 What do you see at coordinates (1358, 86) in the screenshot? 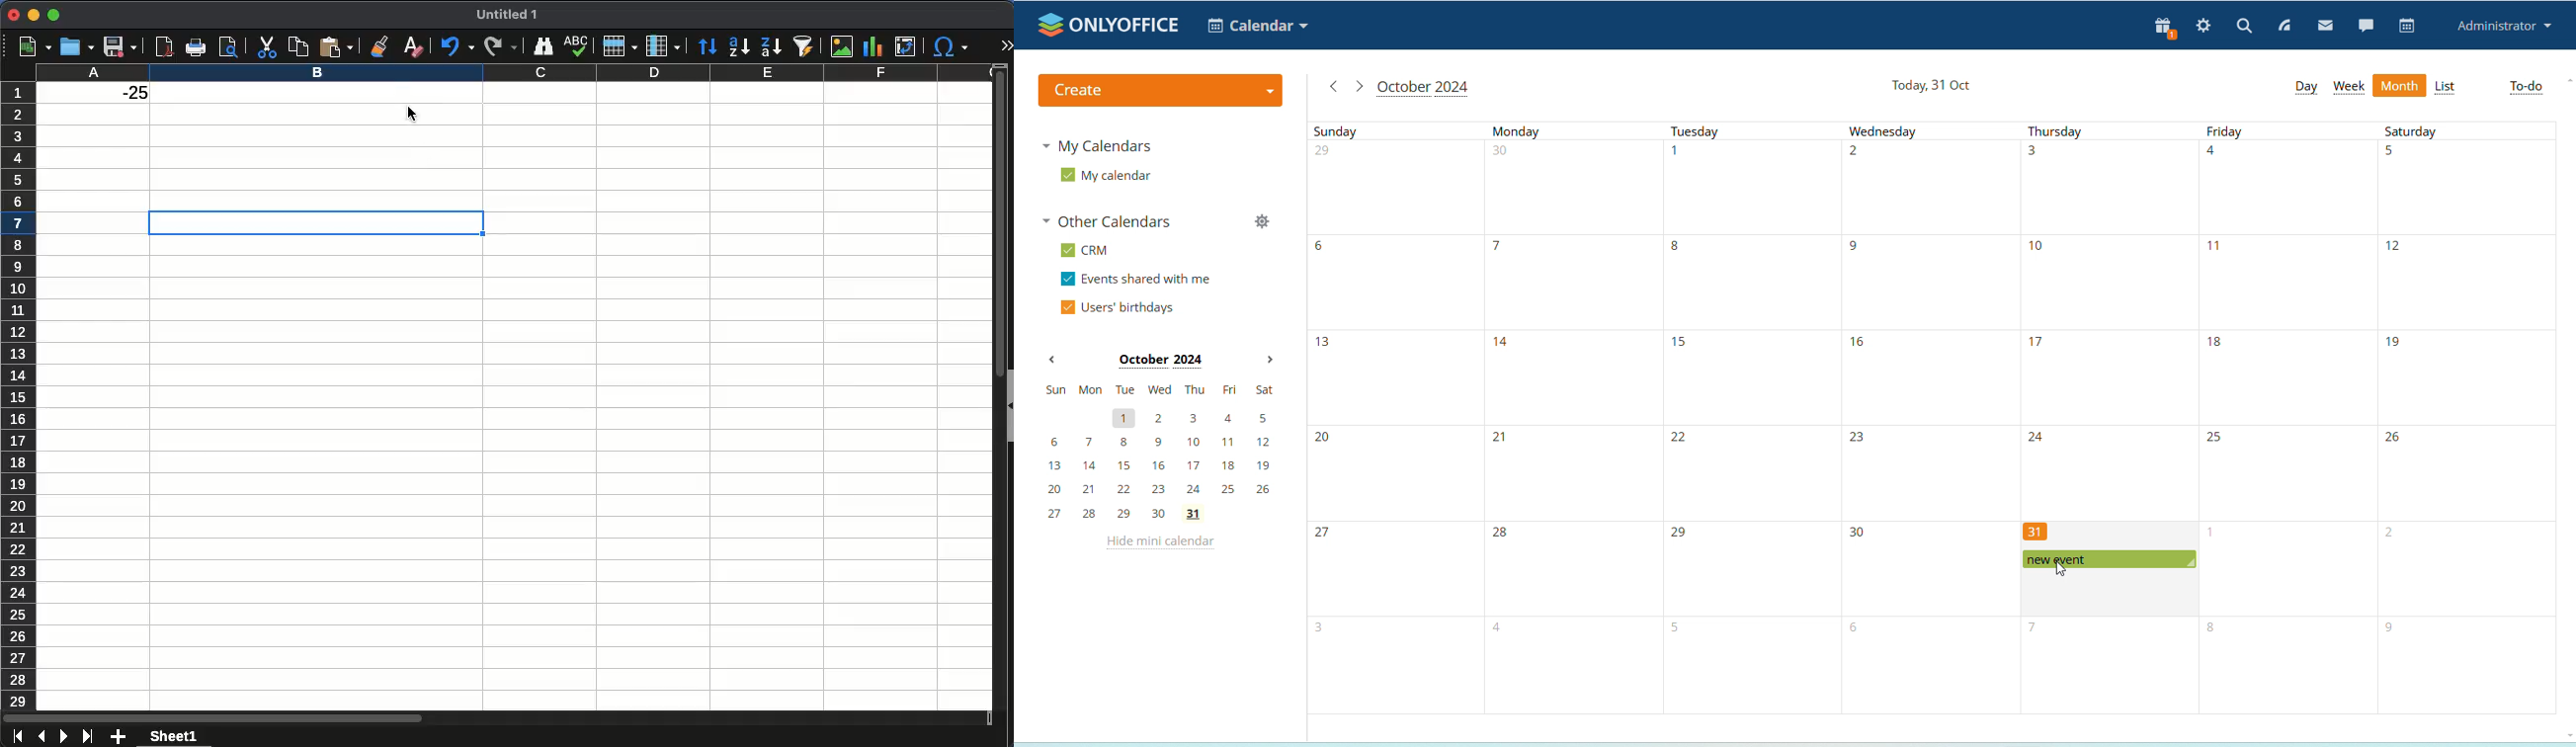
I see `go to next month` at bounding box center [1358, 86].